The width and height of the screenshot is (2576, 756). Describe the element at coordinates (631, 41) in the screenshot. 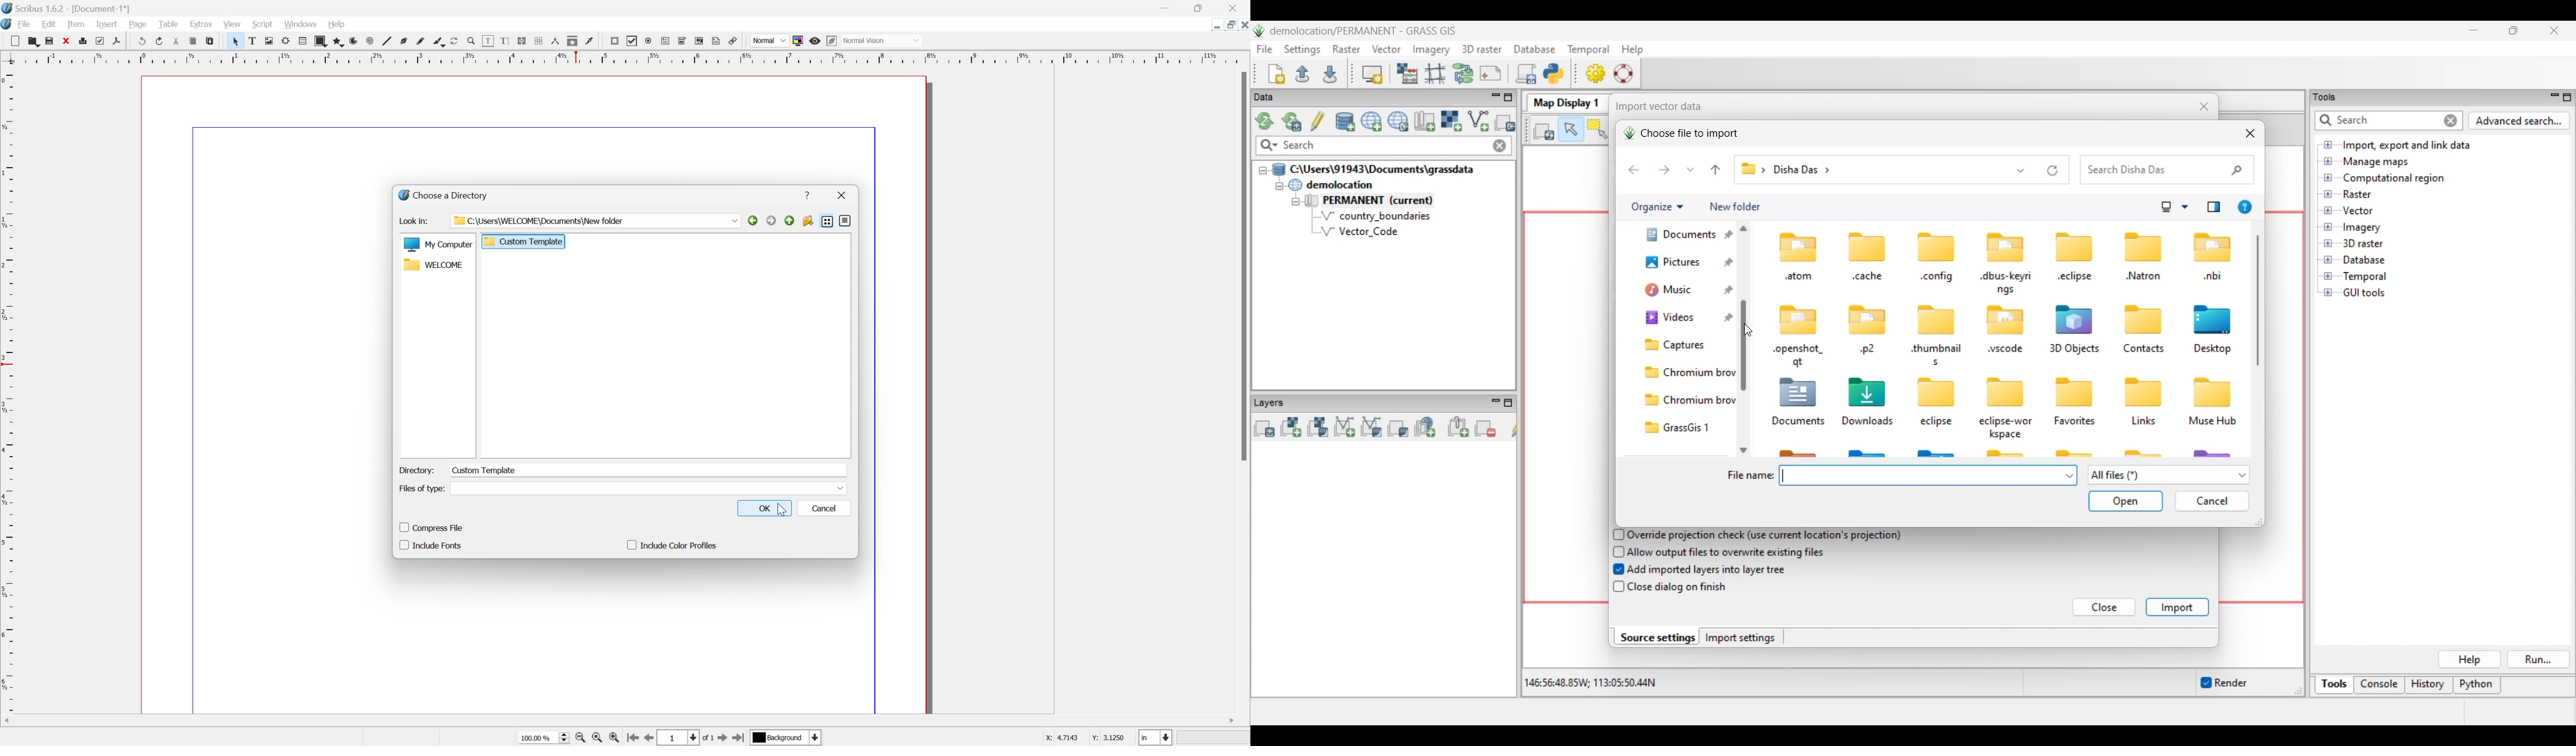

I see `PDF checkbox` at that location.